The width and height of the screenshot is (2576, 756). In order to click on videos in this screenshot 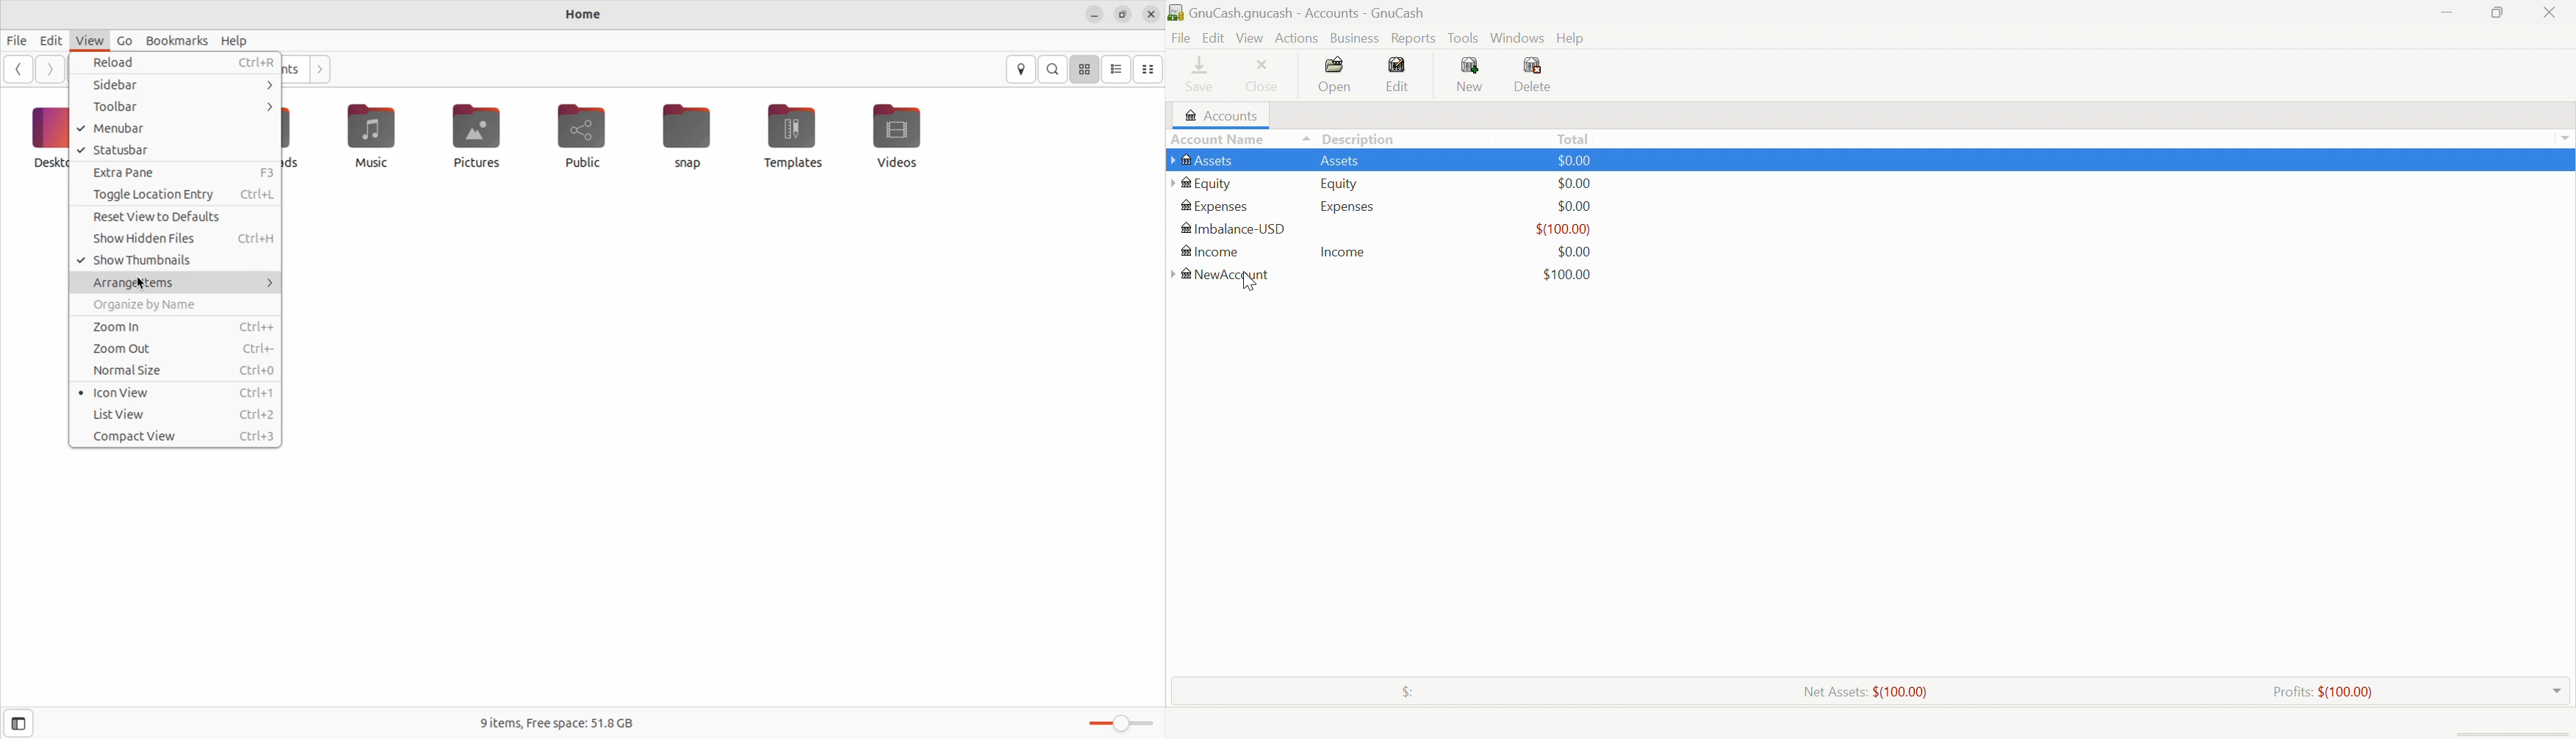, I will do `click(904, 135)`.